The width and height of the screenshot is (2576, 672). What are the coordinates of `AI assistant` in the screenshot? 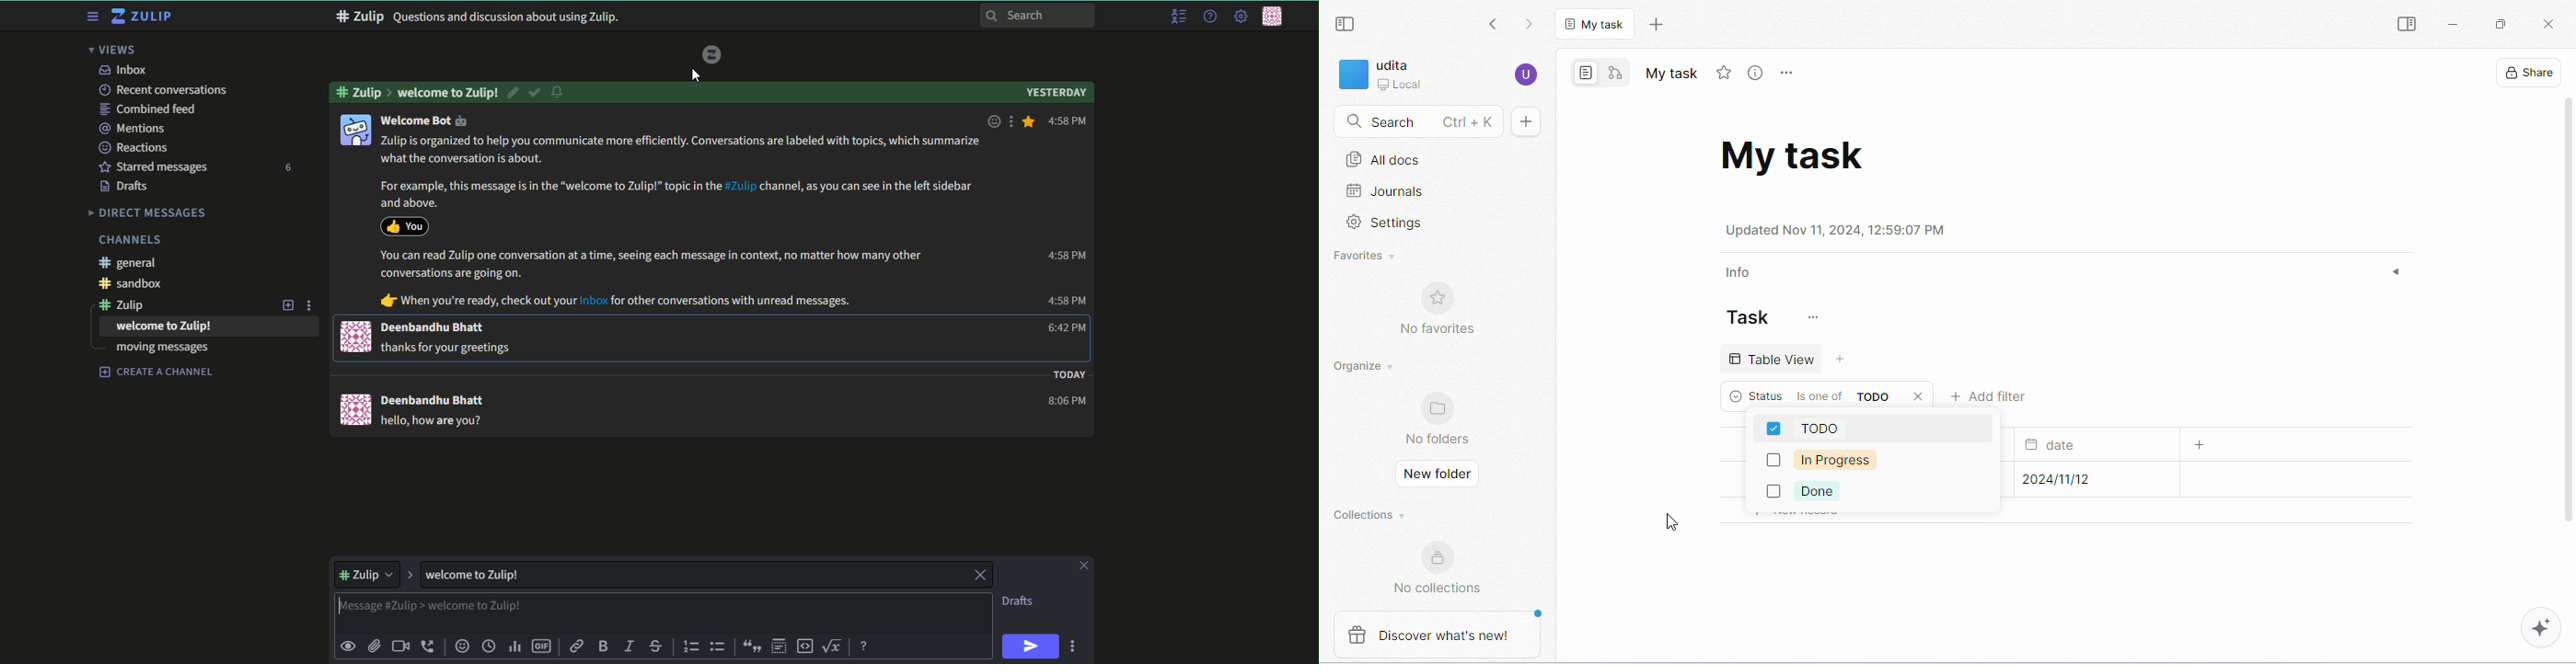 It's located at (2539, 627).